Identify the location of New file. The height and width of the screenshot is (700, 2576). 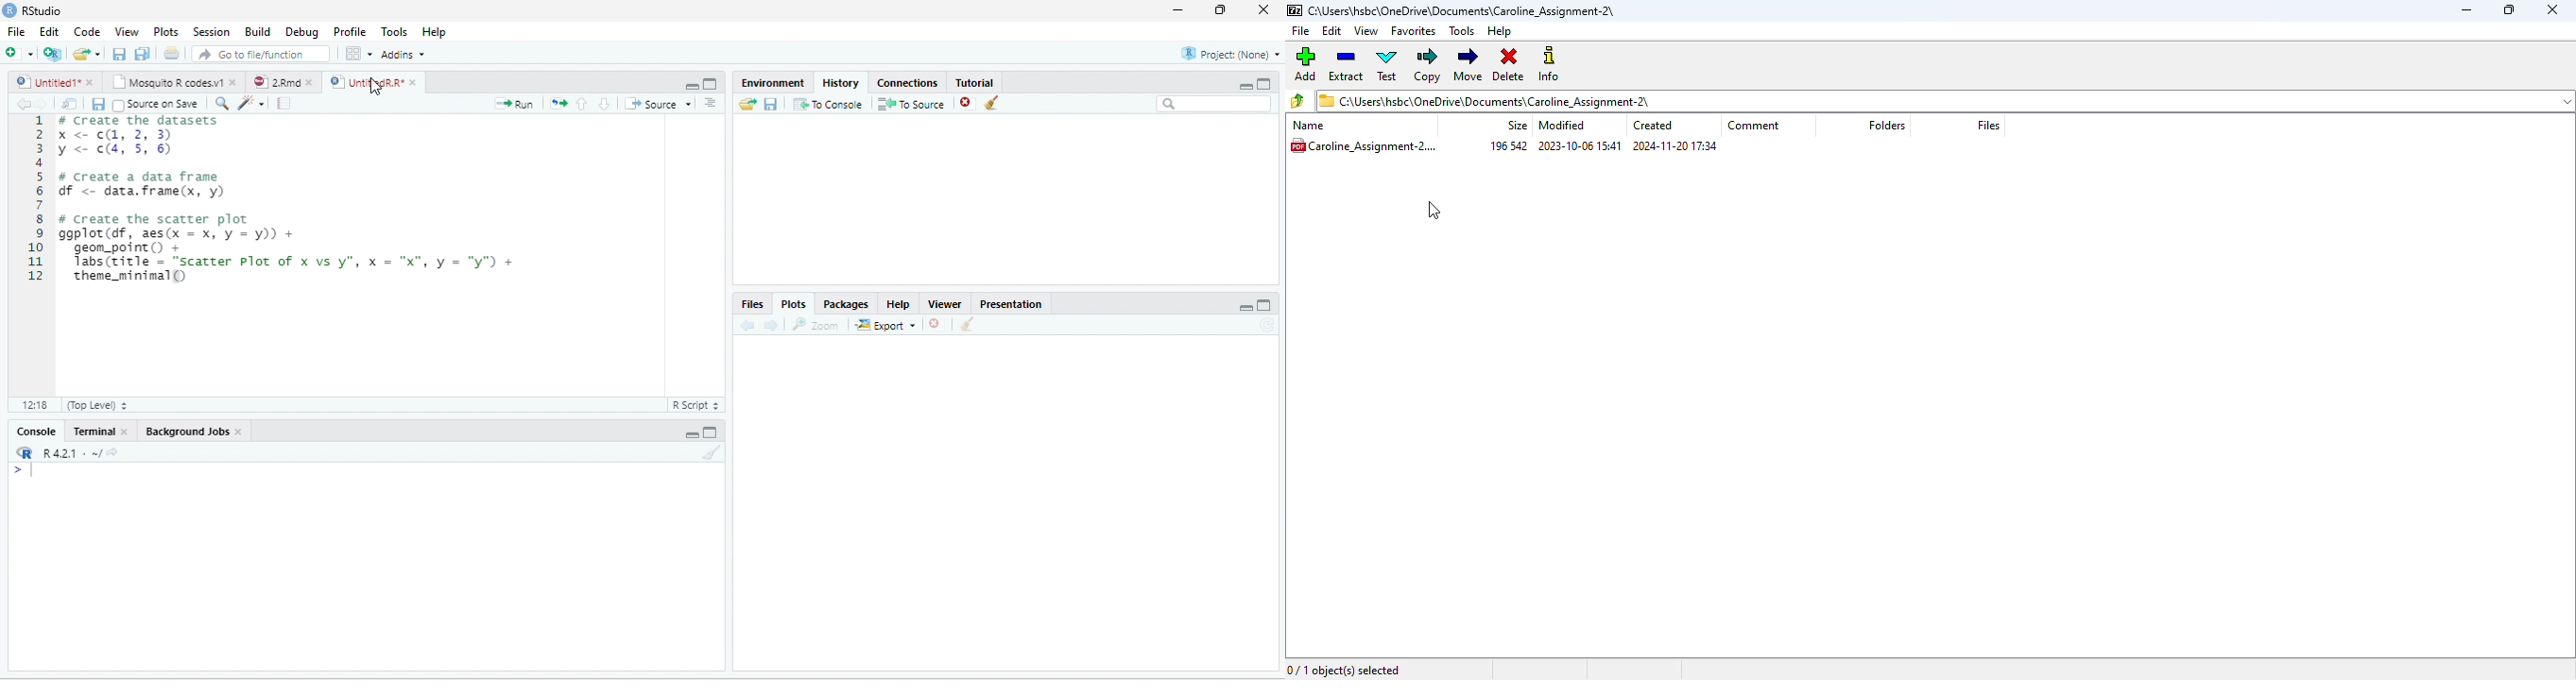
(20, 53).